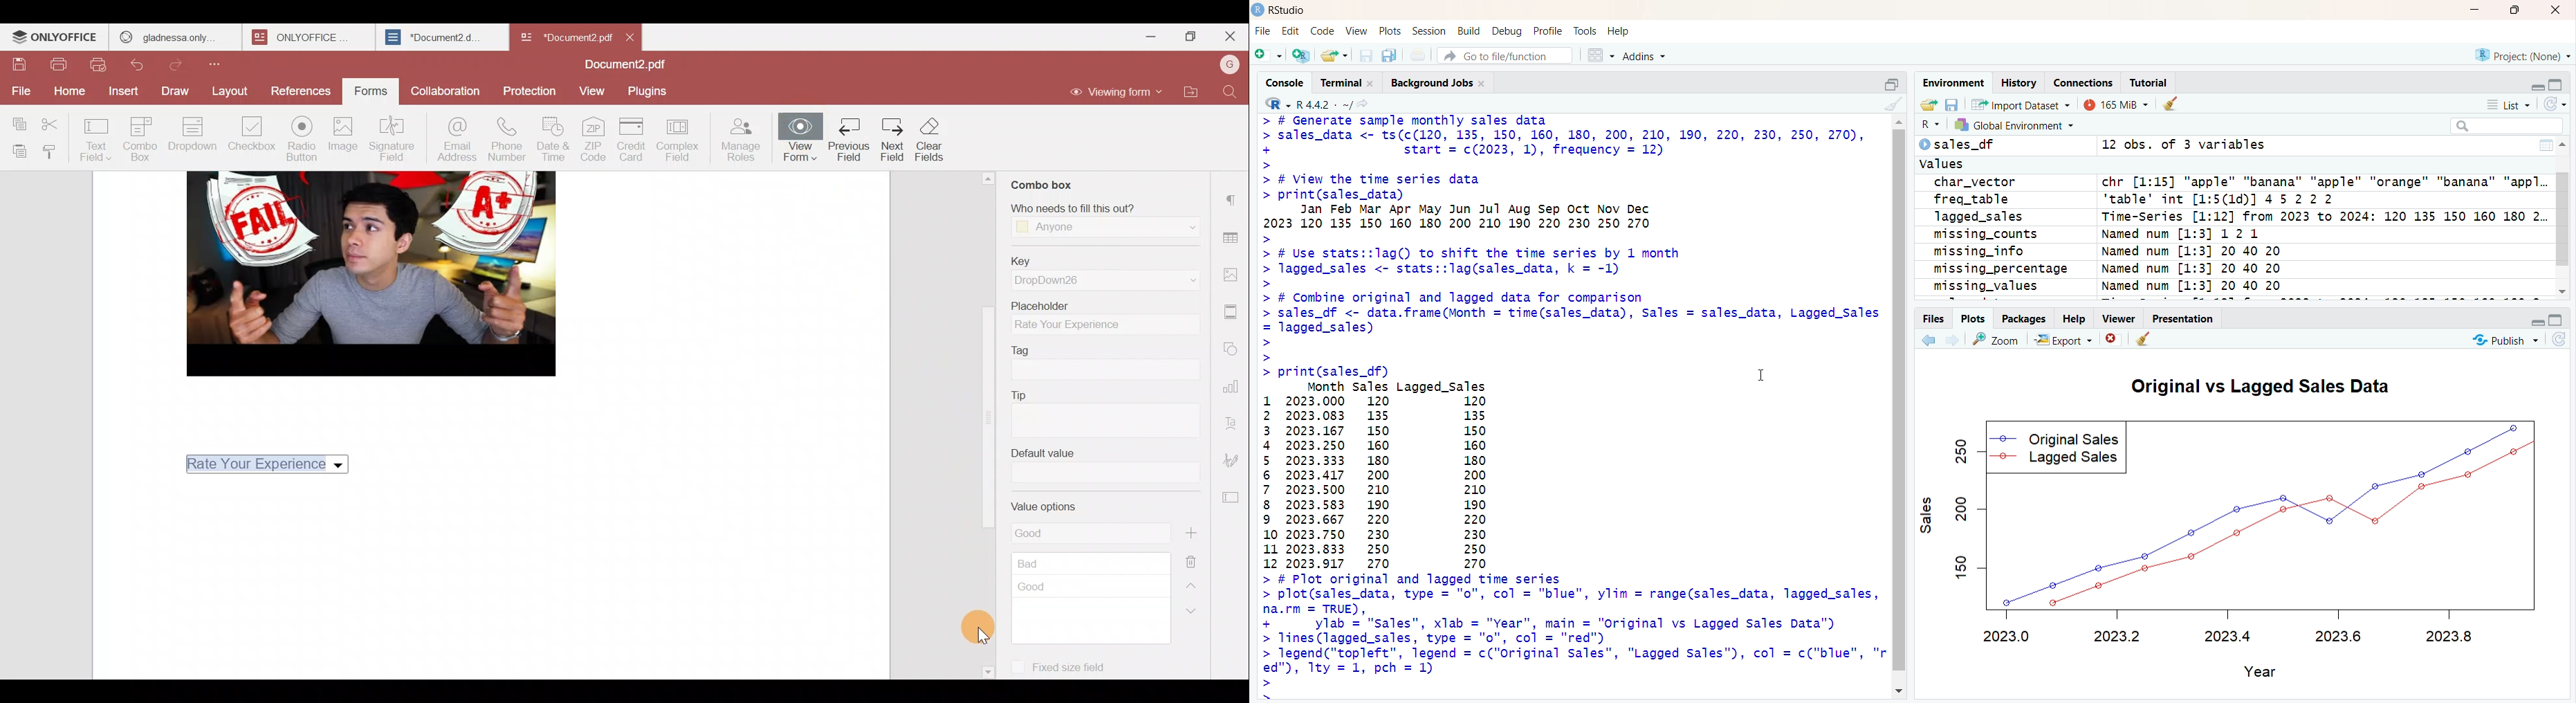 The height and width of the screenshot is (728, 2576). I want to click on go to file/function, so click(1499, 56).